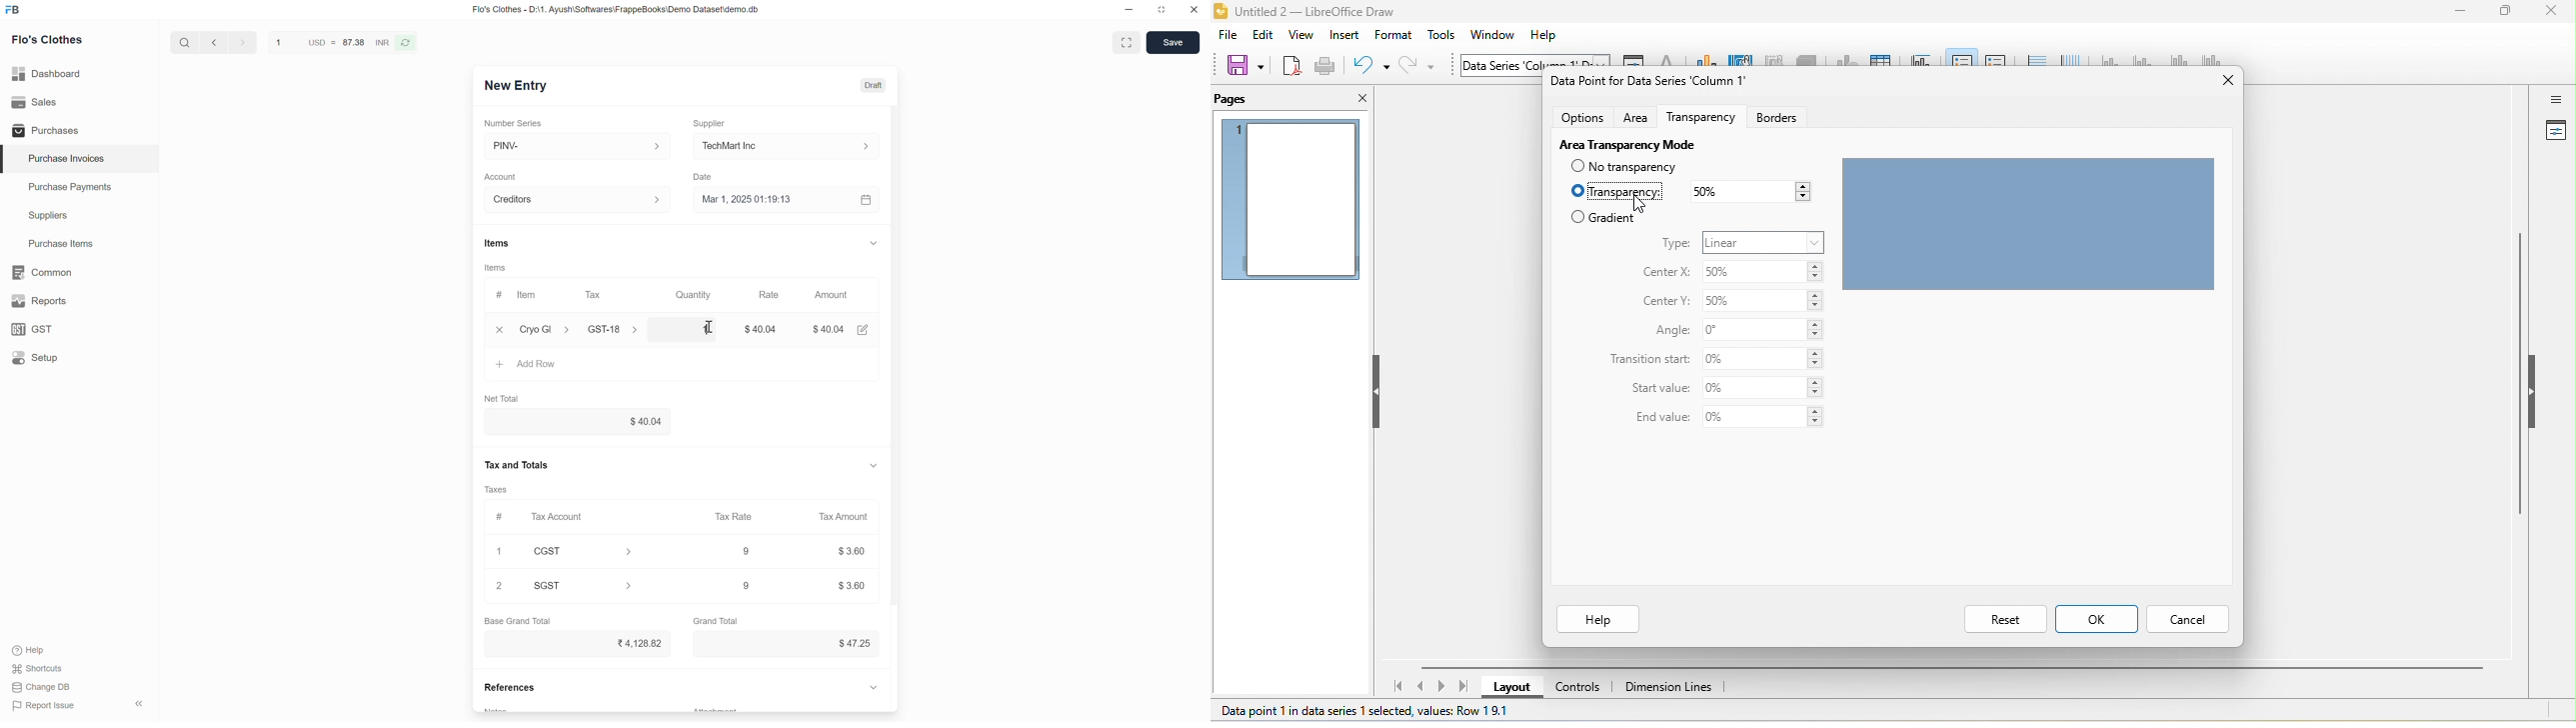  What do you see at coordinates (529, 363) in the screenshot?
I see `+ Add Row` at bounding box center [529, 363].